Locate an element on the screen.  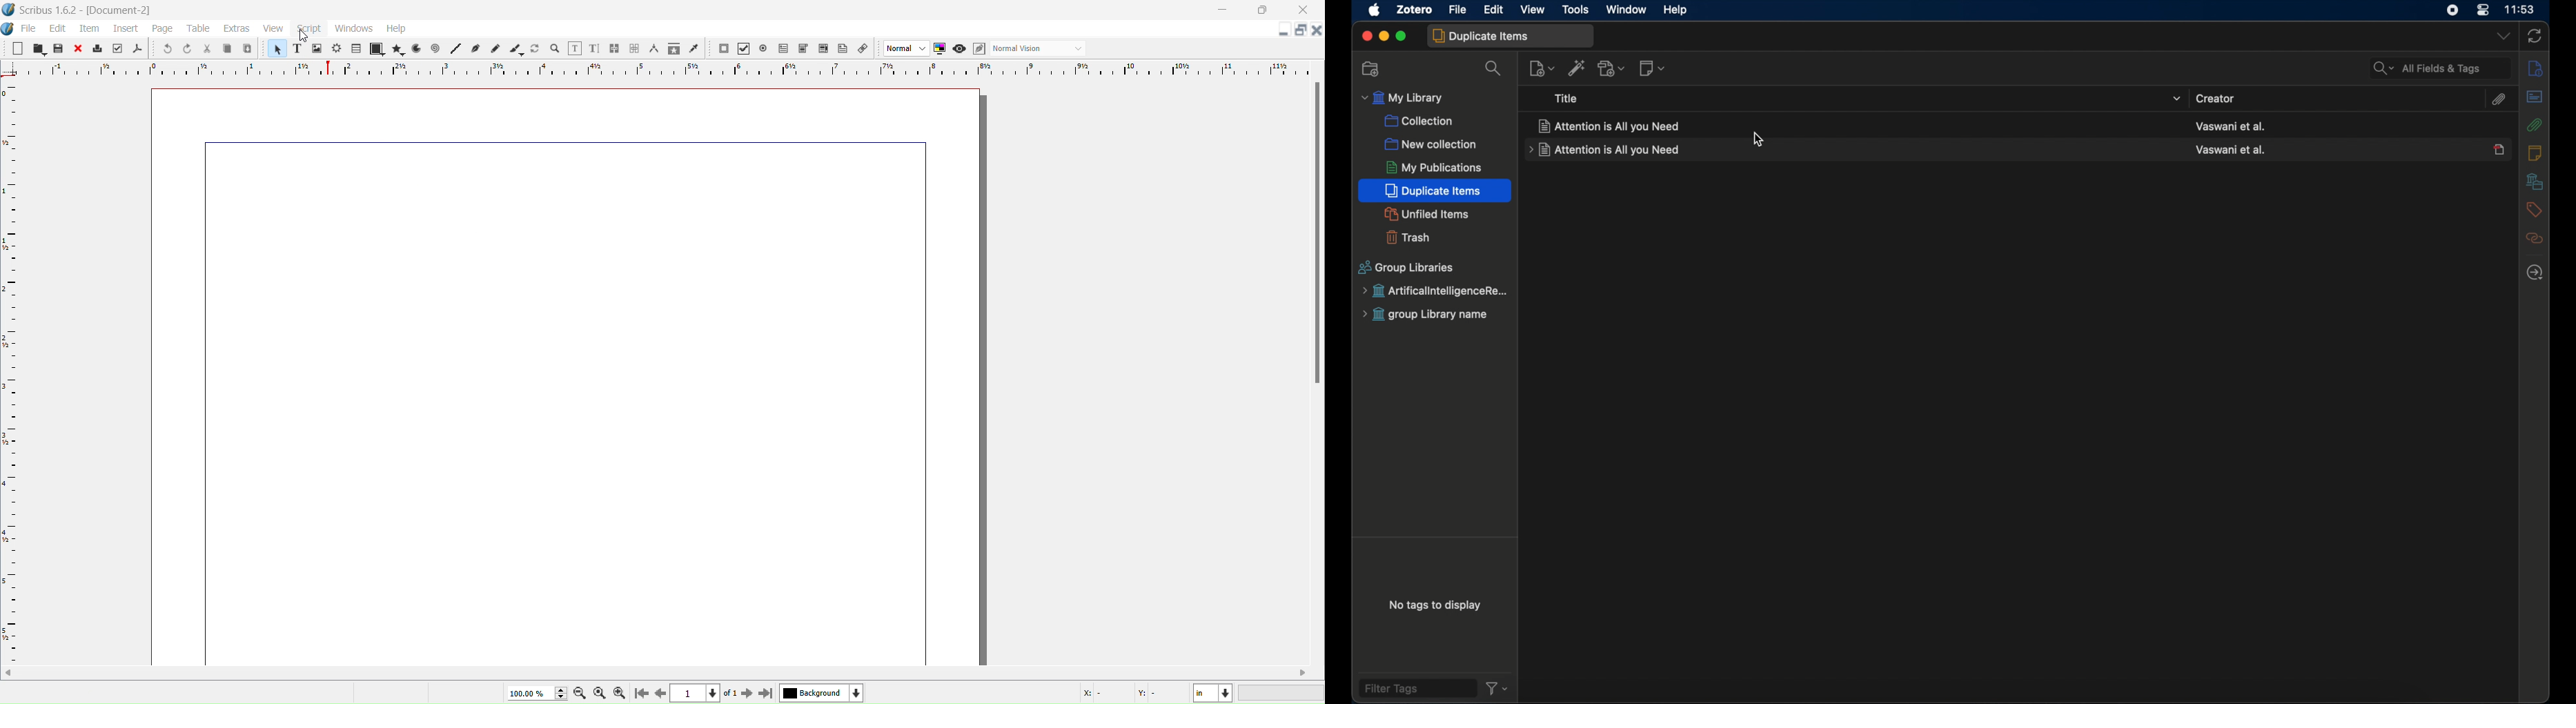
notes is located at coordinates (2535, 153).